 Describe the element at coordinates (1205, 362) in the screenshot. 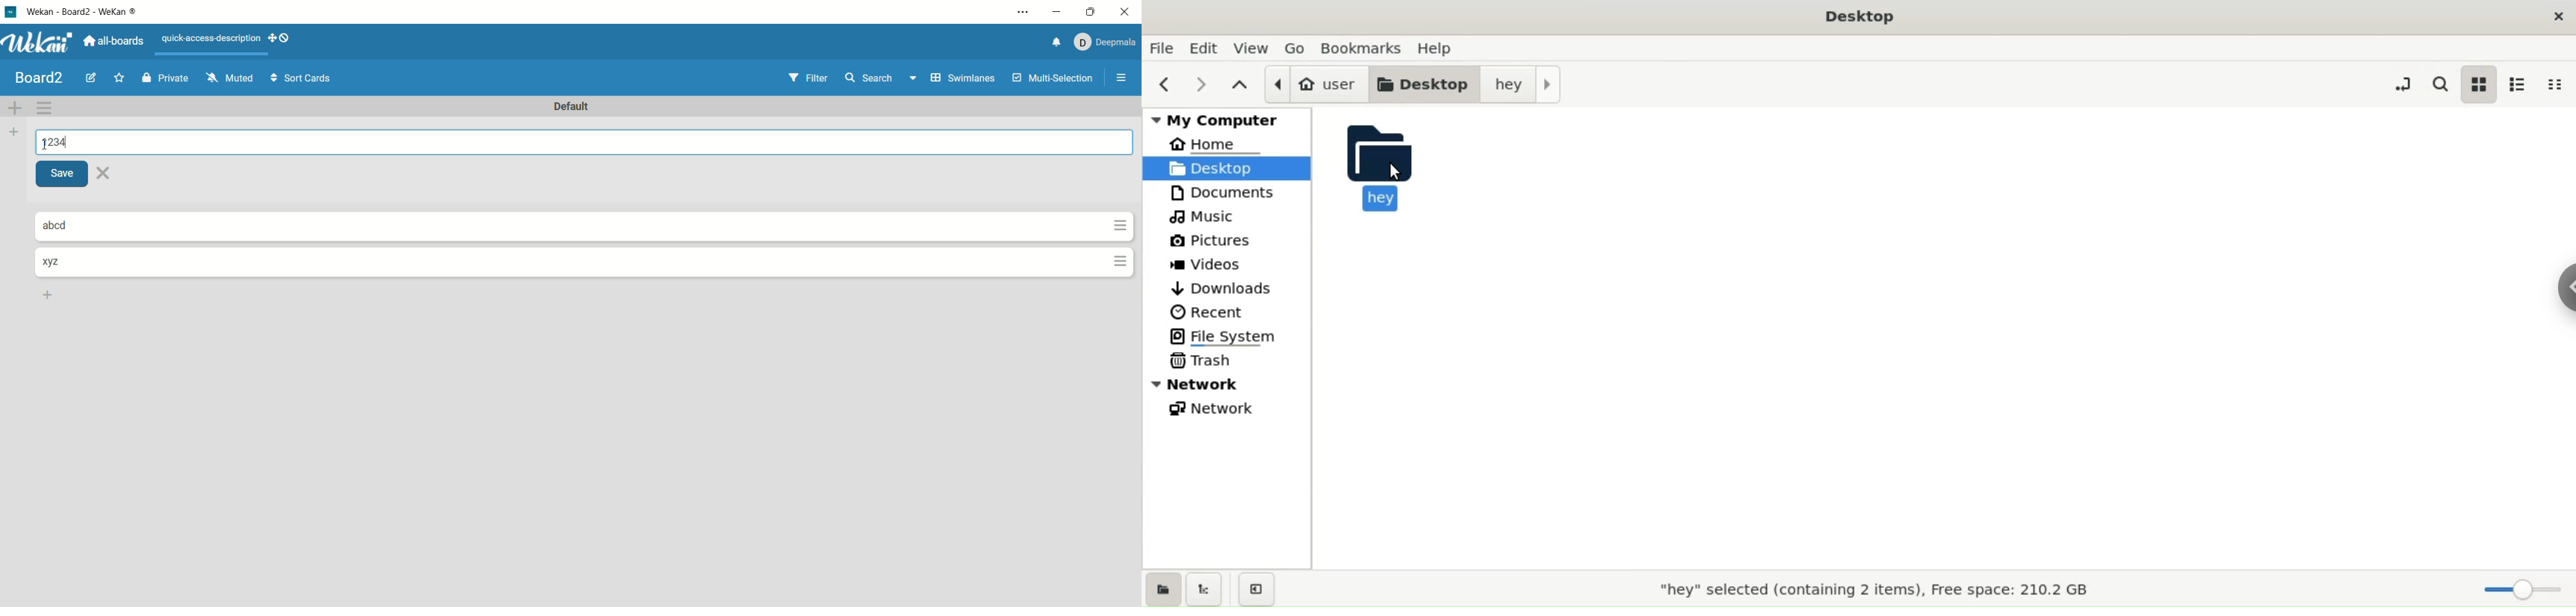

I see `trash` at that location.